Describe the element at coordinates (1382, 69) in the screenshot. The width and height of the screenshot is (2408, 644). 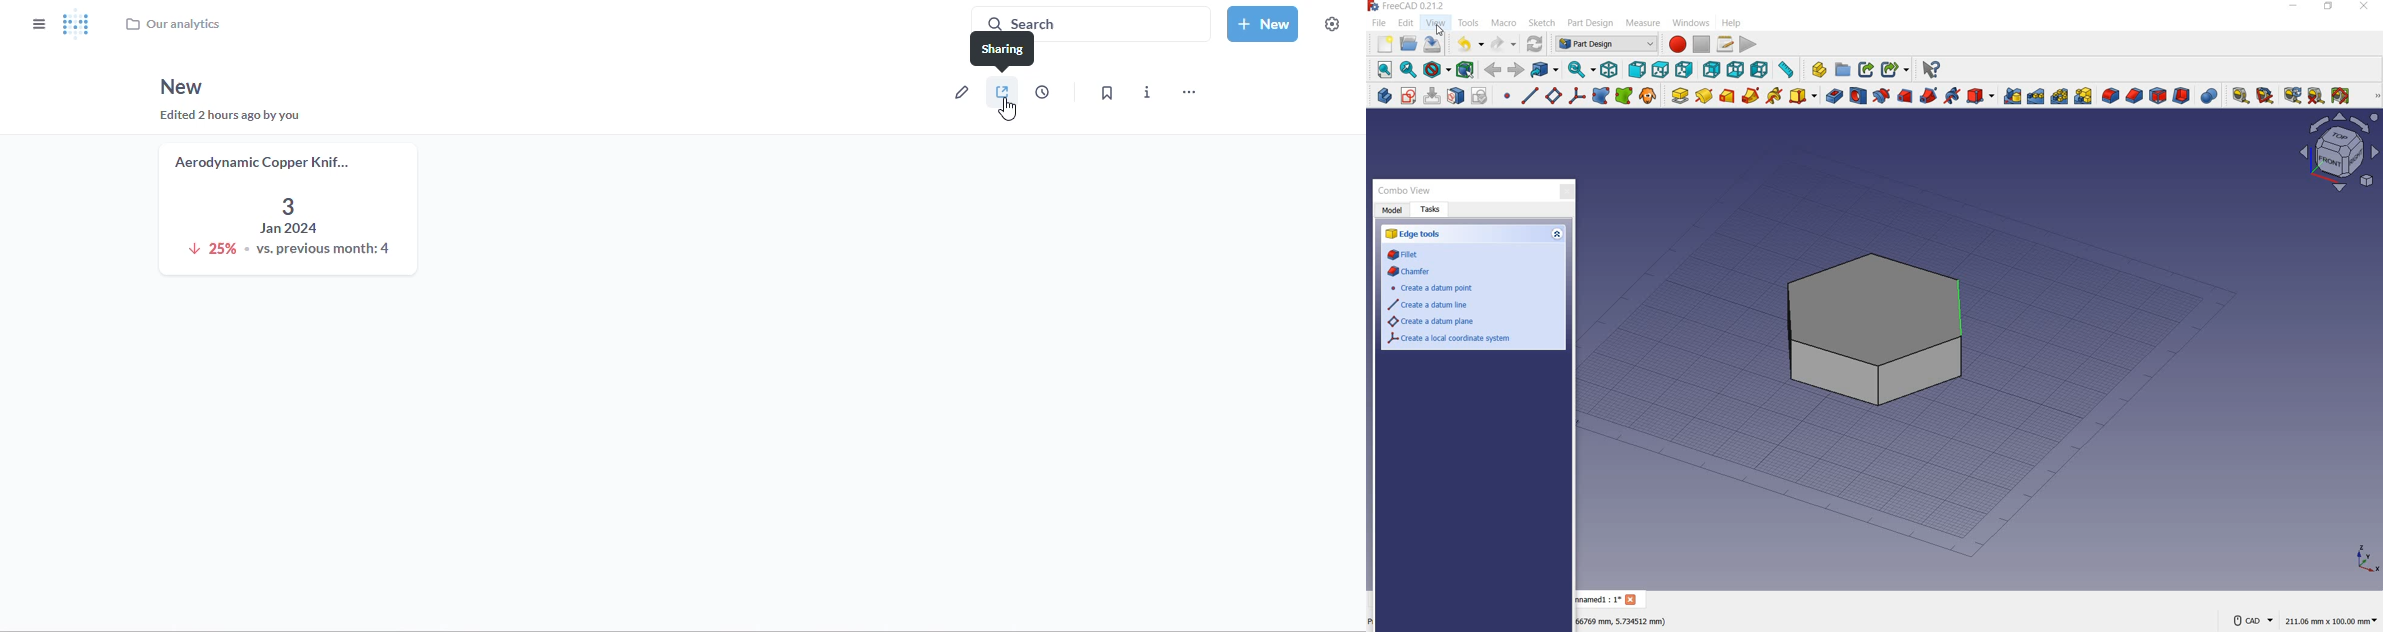
I see `fit all` at that location.